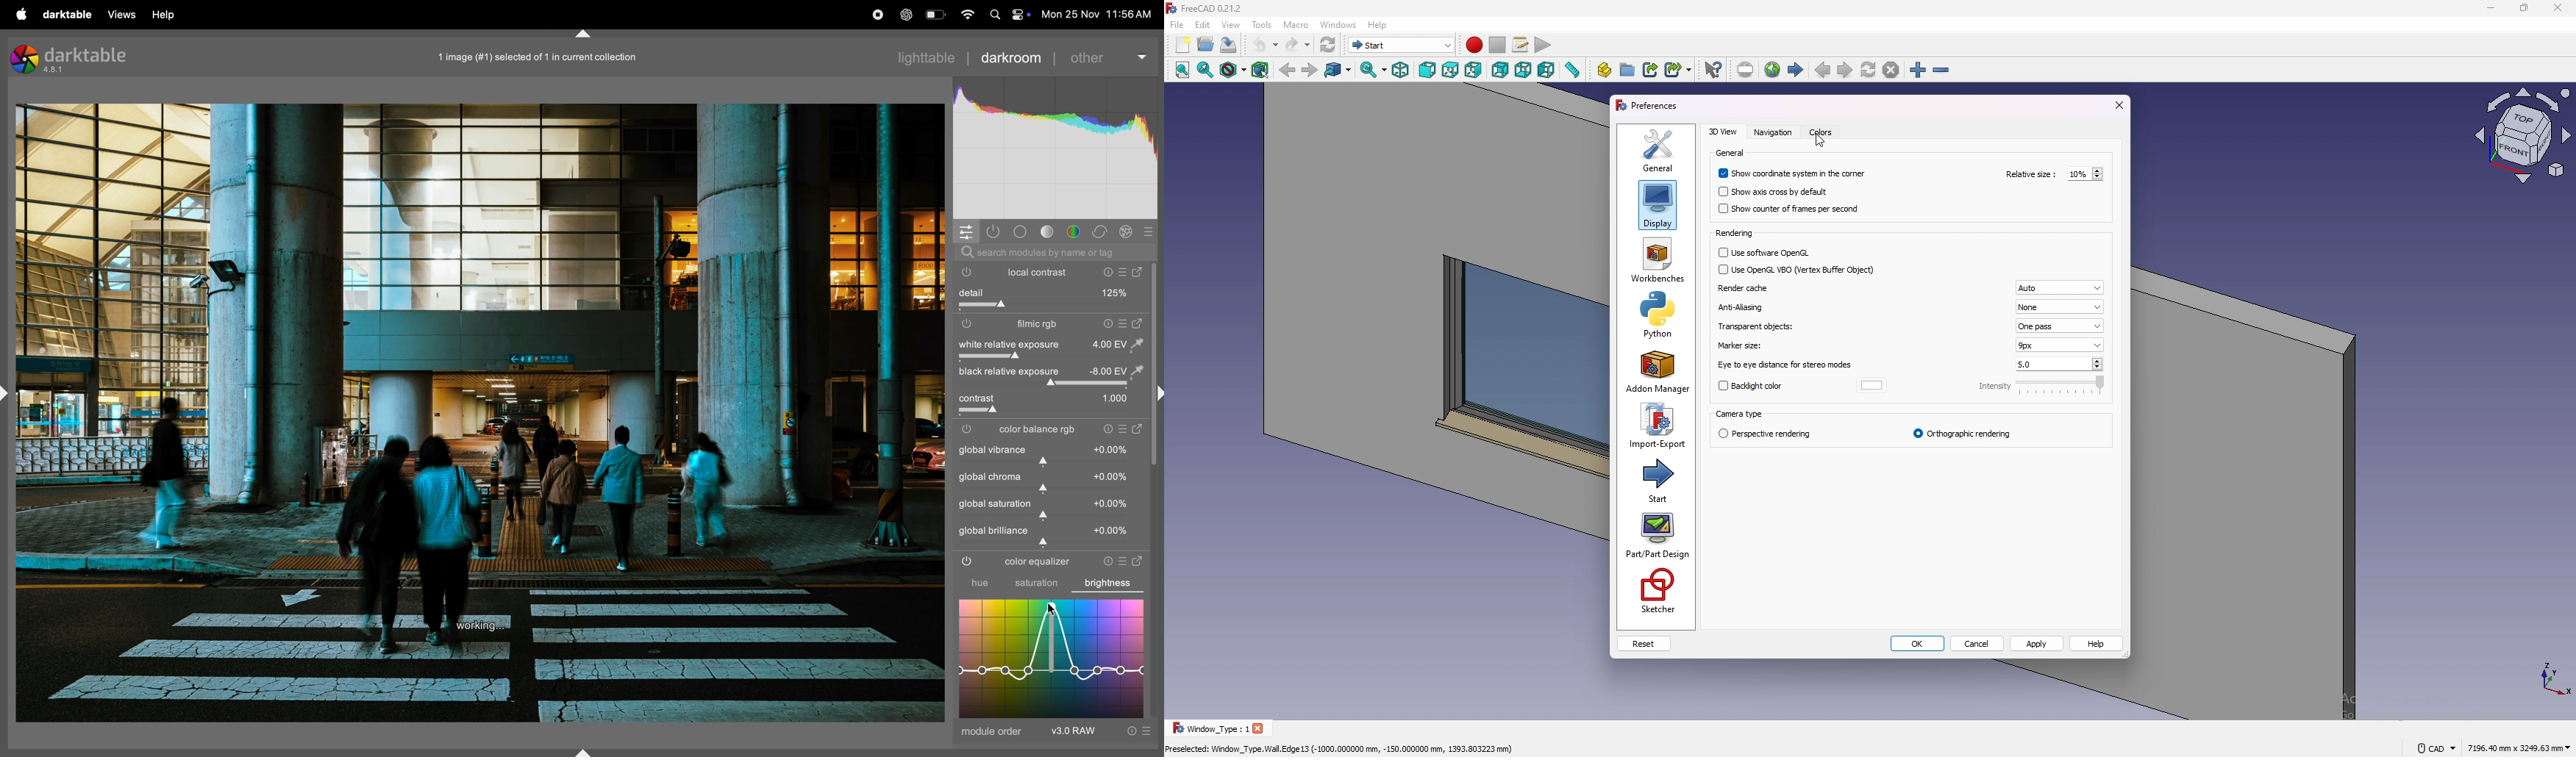 This screenshot has width=2576, height=784. I want to click on correct, so click(1102, 230).